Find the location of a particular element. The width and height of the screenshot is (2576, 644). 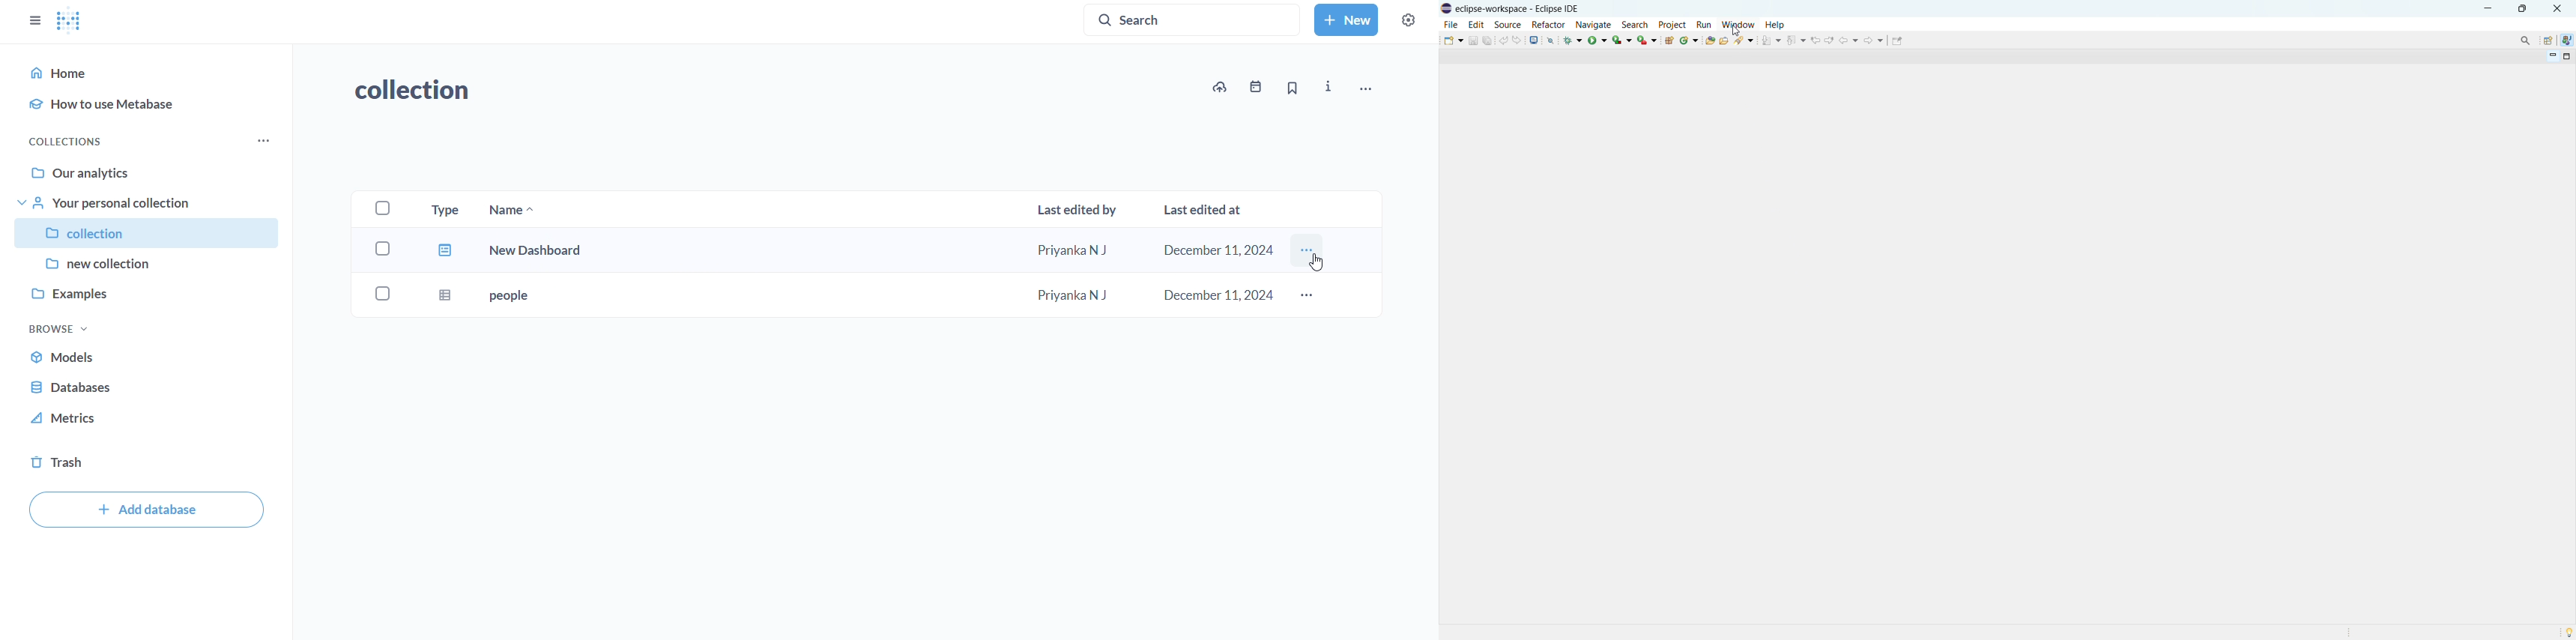

source is located at coordinates (1507, 25).